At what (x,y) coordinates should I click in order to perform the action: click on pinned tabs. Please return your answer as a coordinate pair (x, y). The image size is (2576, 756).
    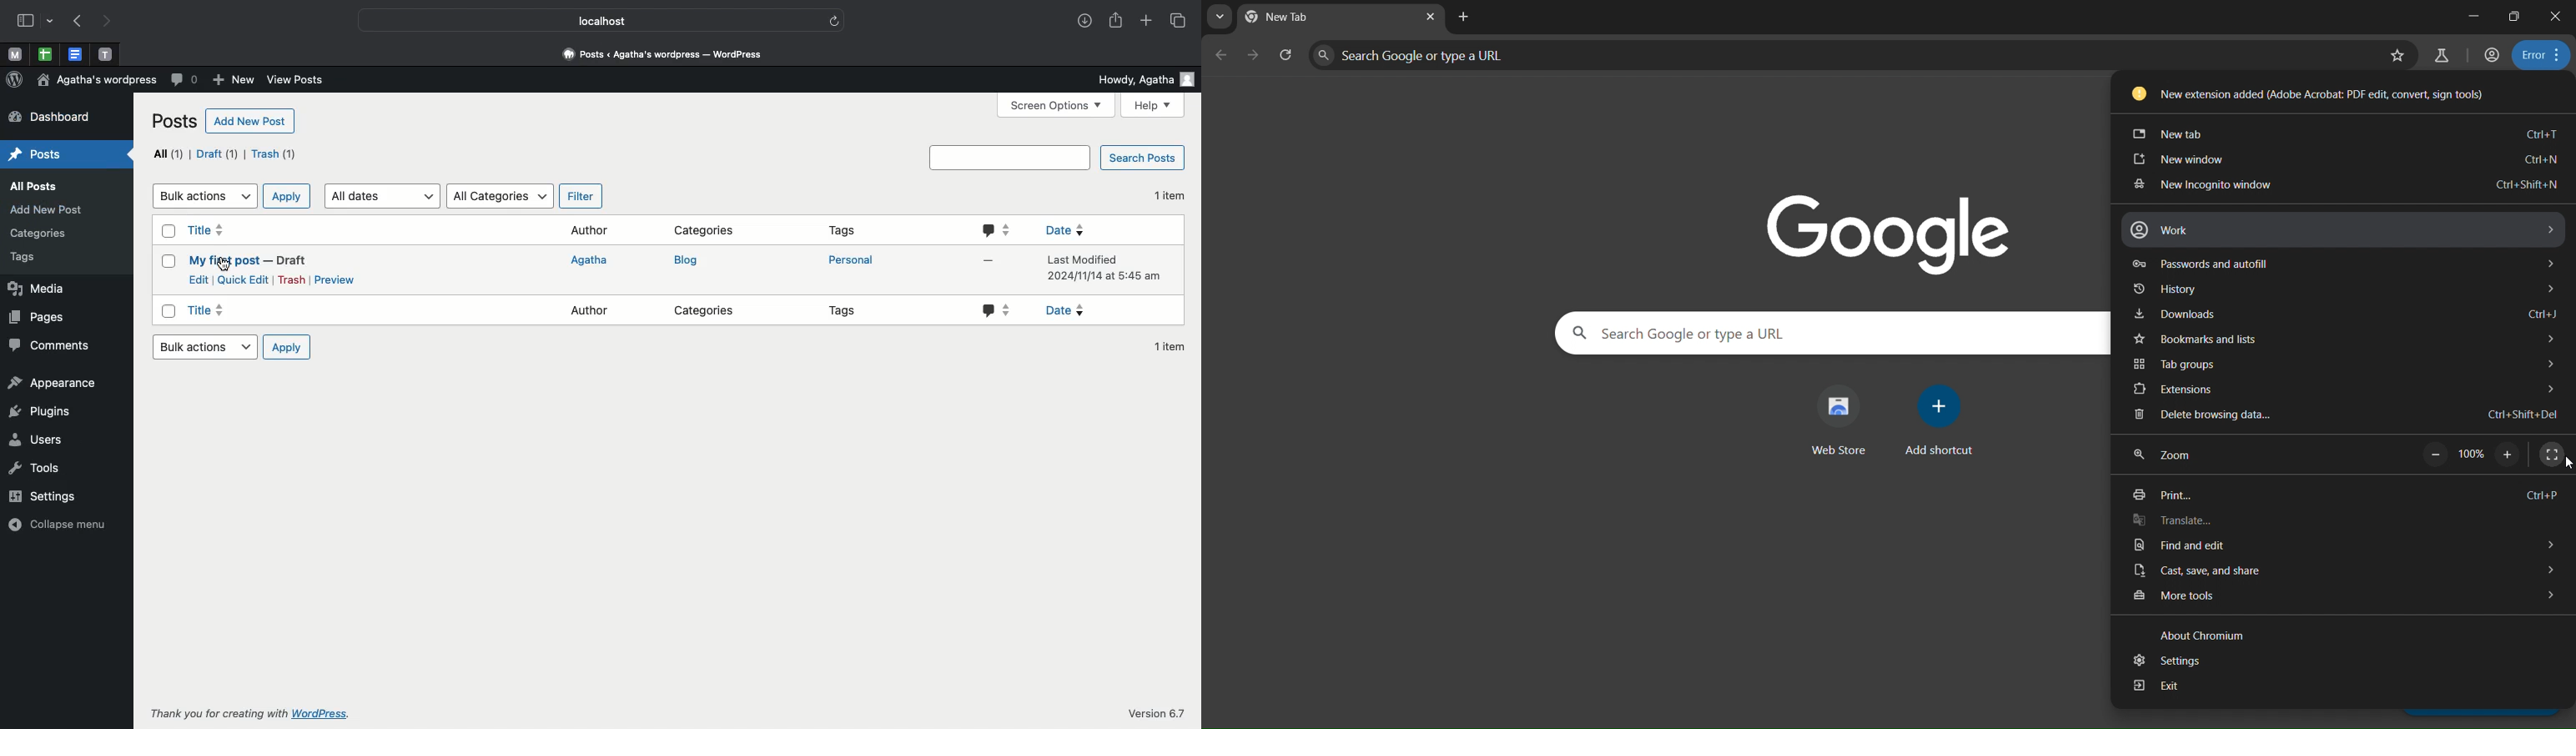
    Looking at the image, I should click on (75, 55).